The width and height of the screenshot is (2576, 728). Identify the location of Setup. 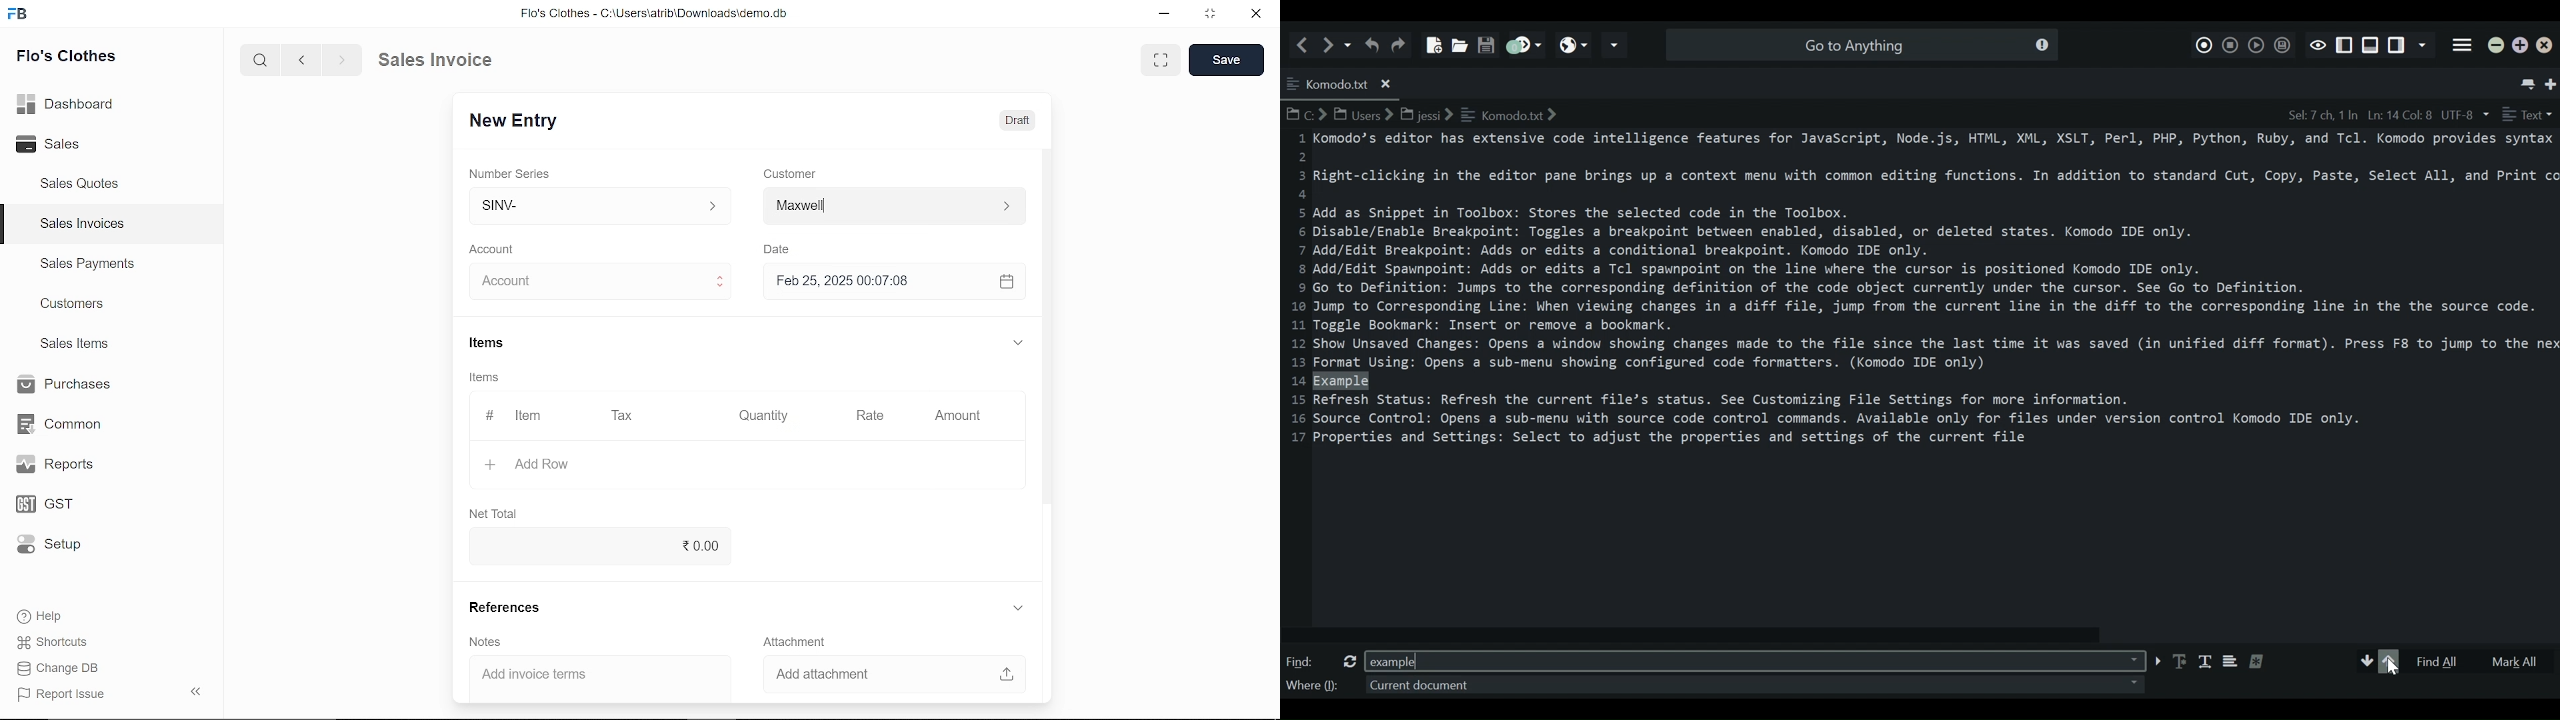
(54, 544).